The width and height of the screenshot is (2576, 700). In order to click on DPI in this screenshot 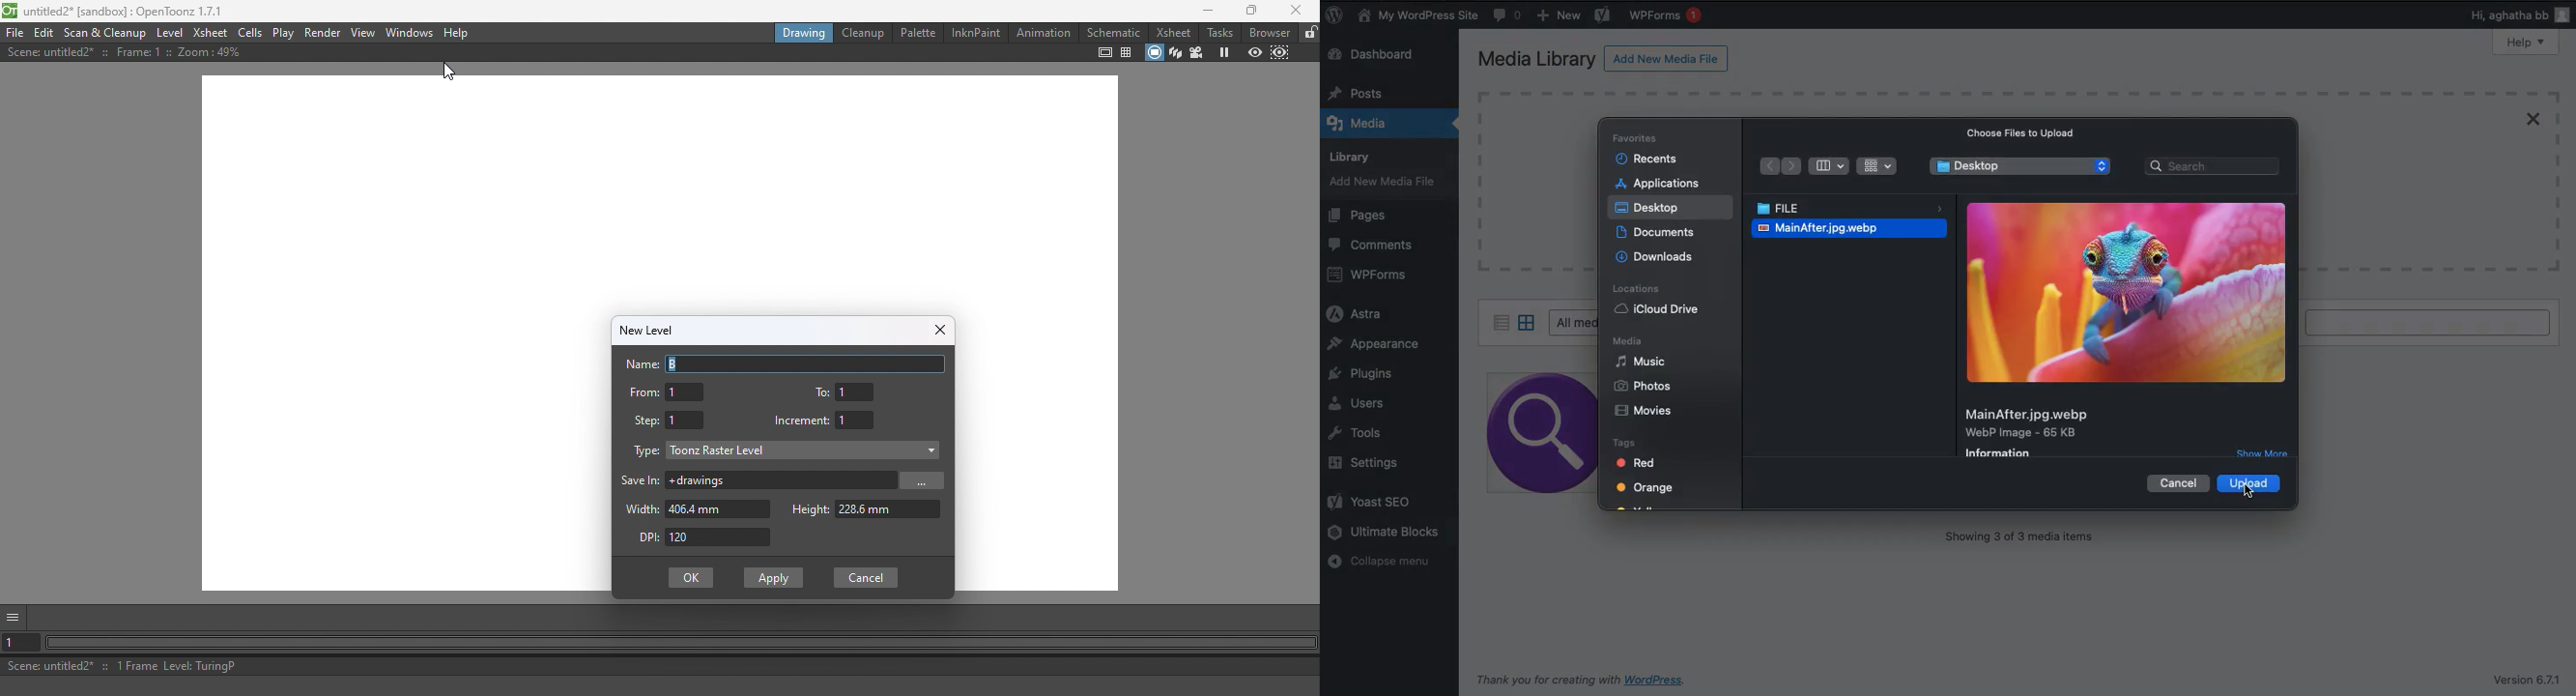, I will do `click(645, 536)`.